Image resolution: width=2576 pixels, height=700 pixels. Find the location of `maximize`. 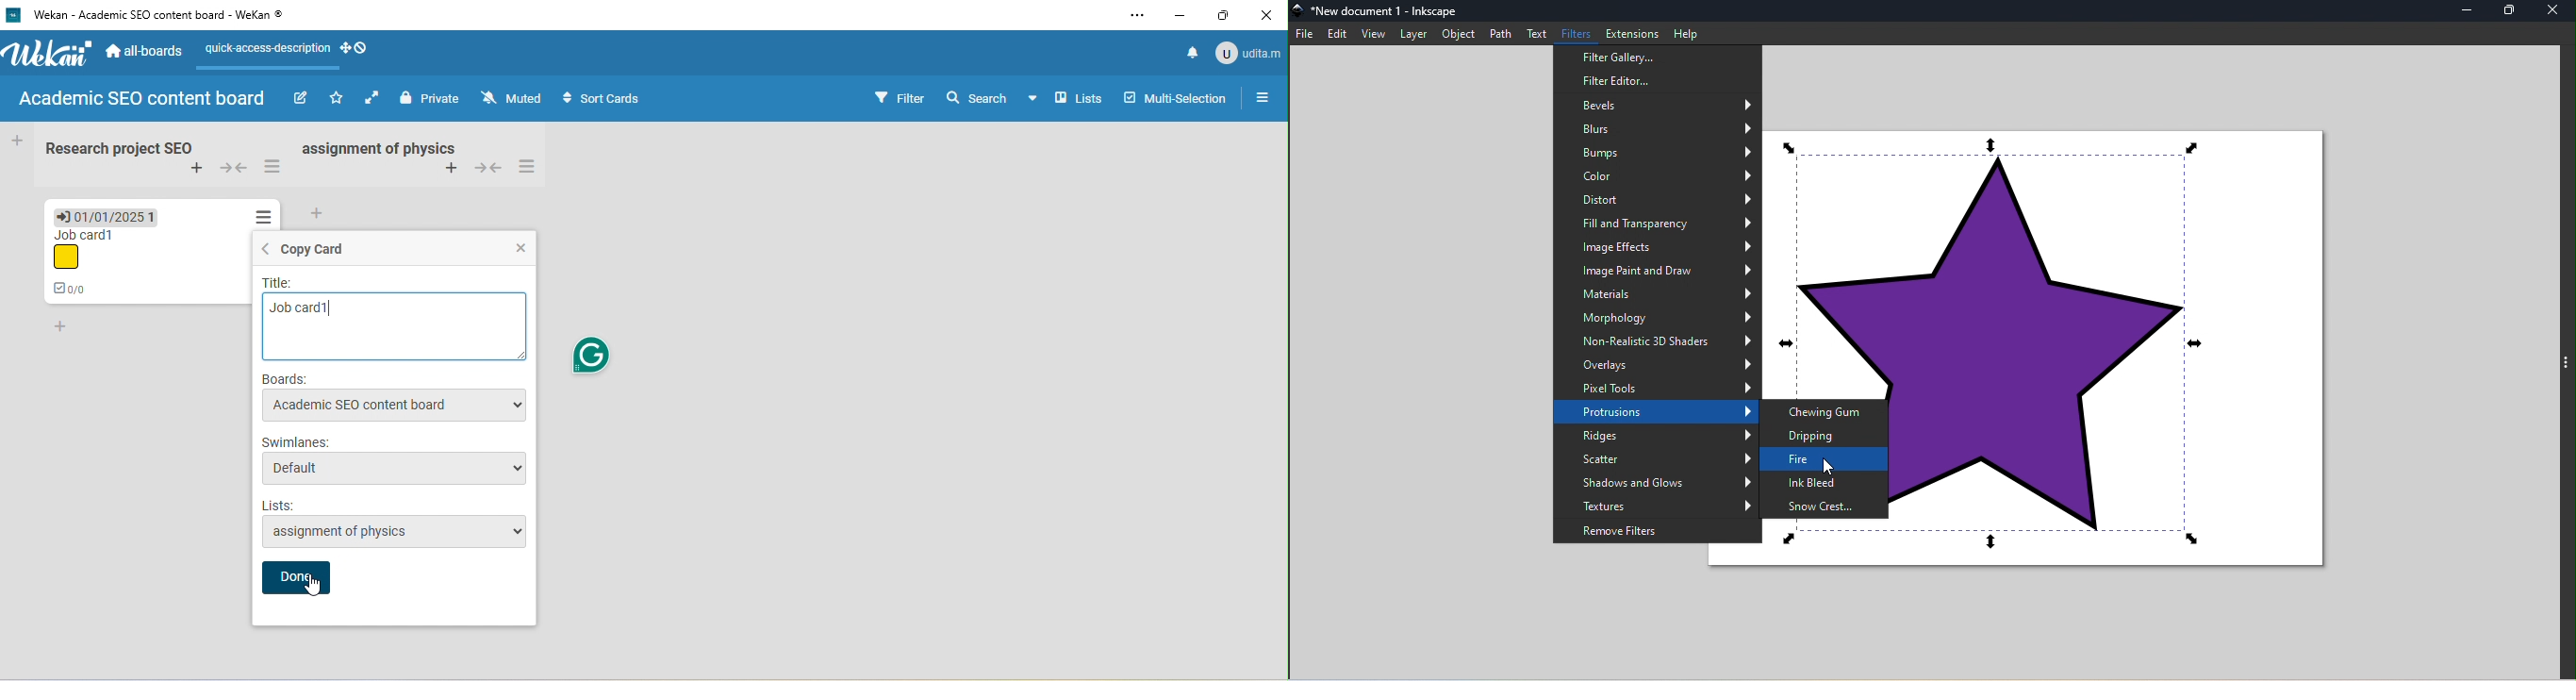

maximize is located at coordinates (1225, 15).